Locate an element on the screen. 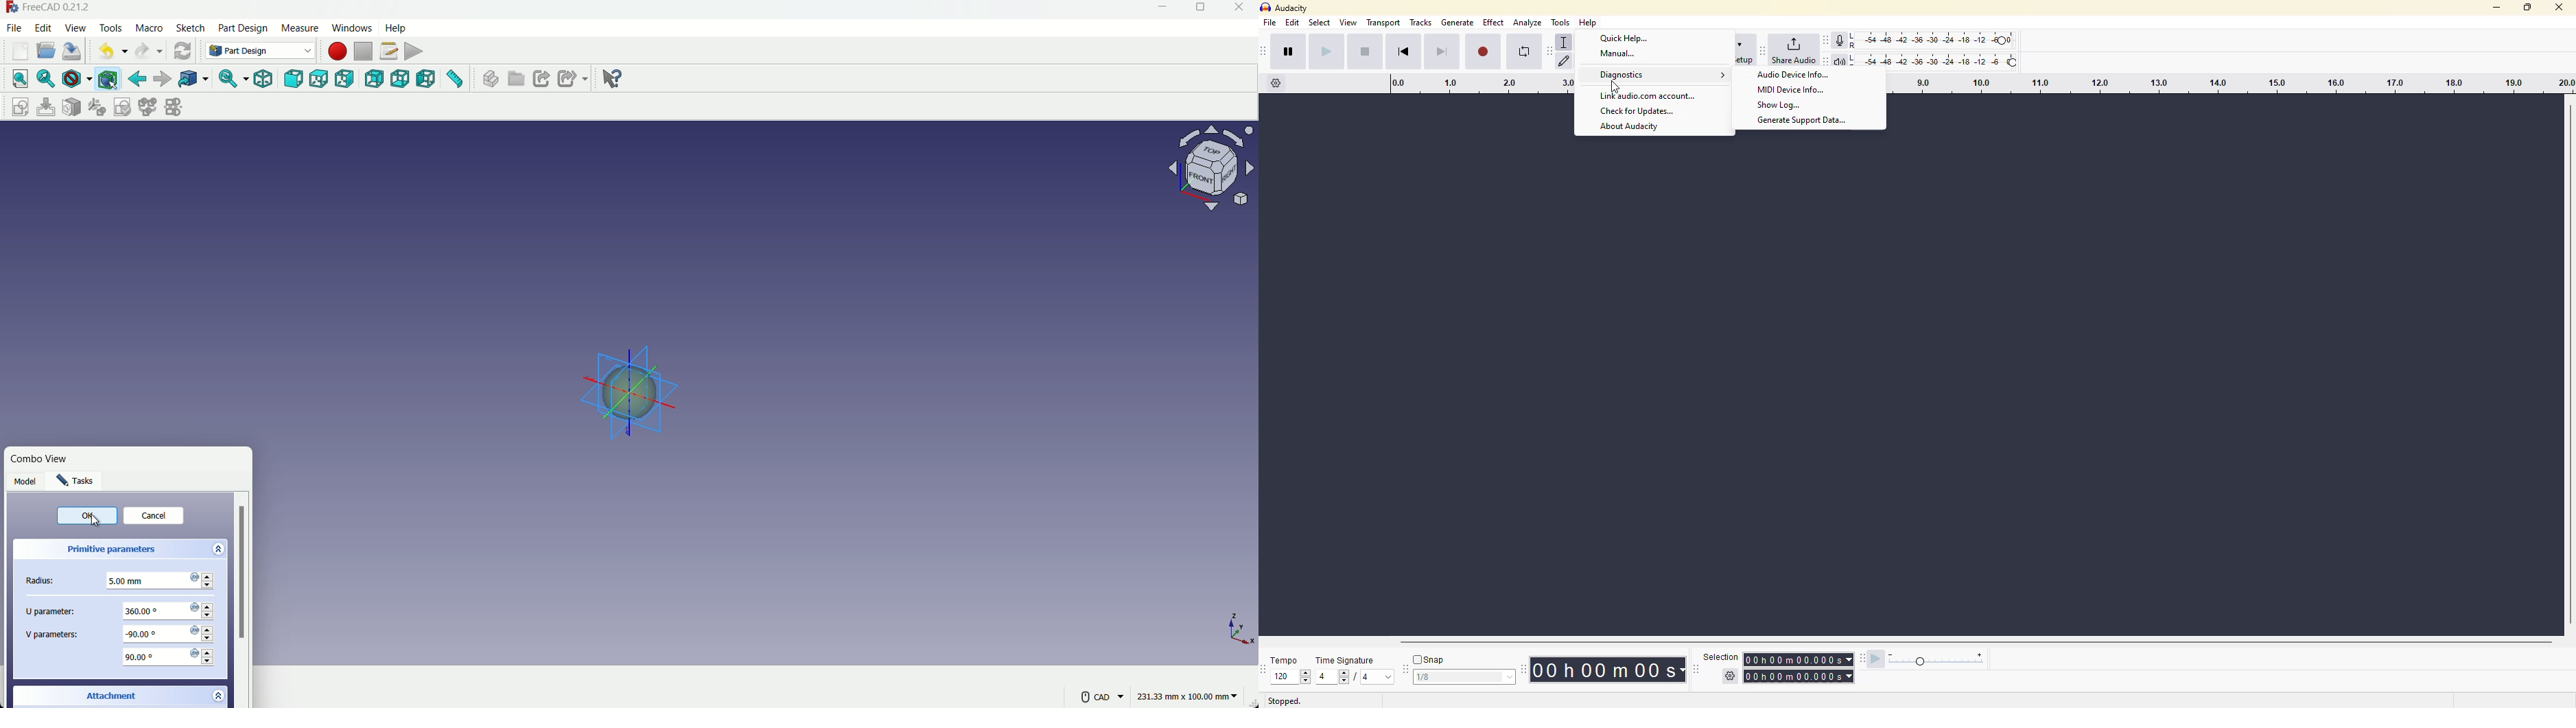 The height and width of the screenshot is (728, 2576). redo is located at coordinates (142, 50).